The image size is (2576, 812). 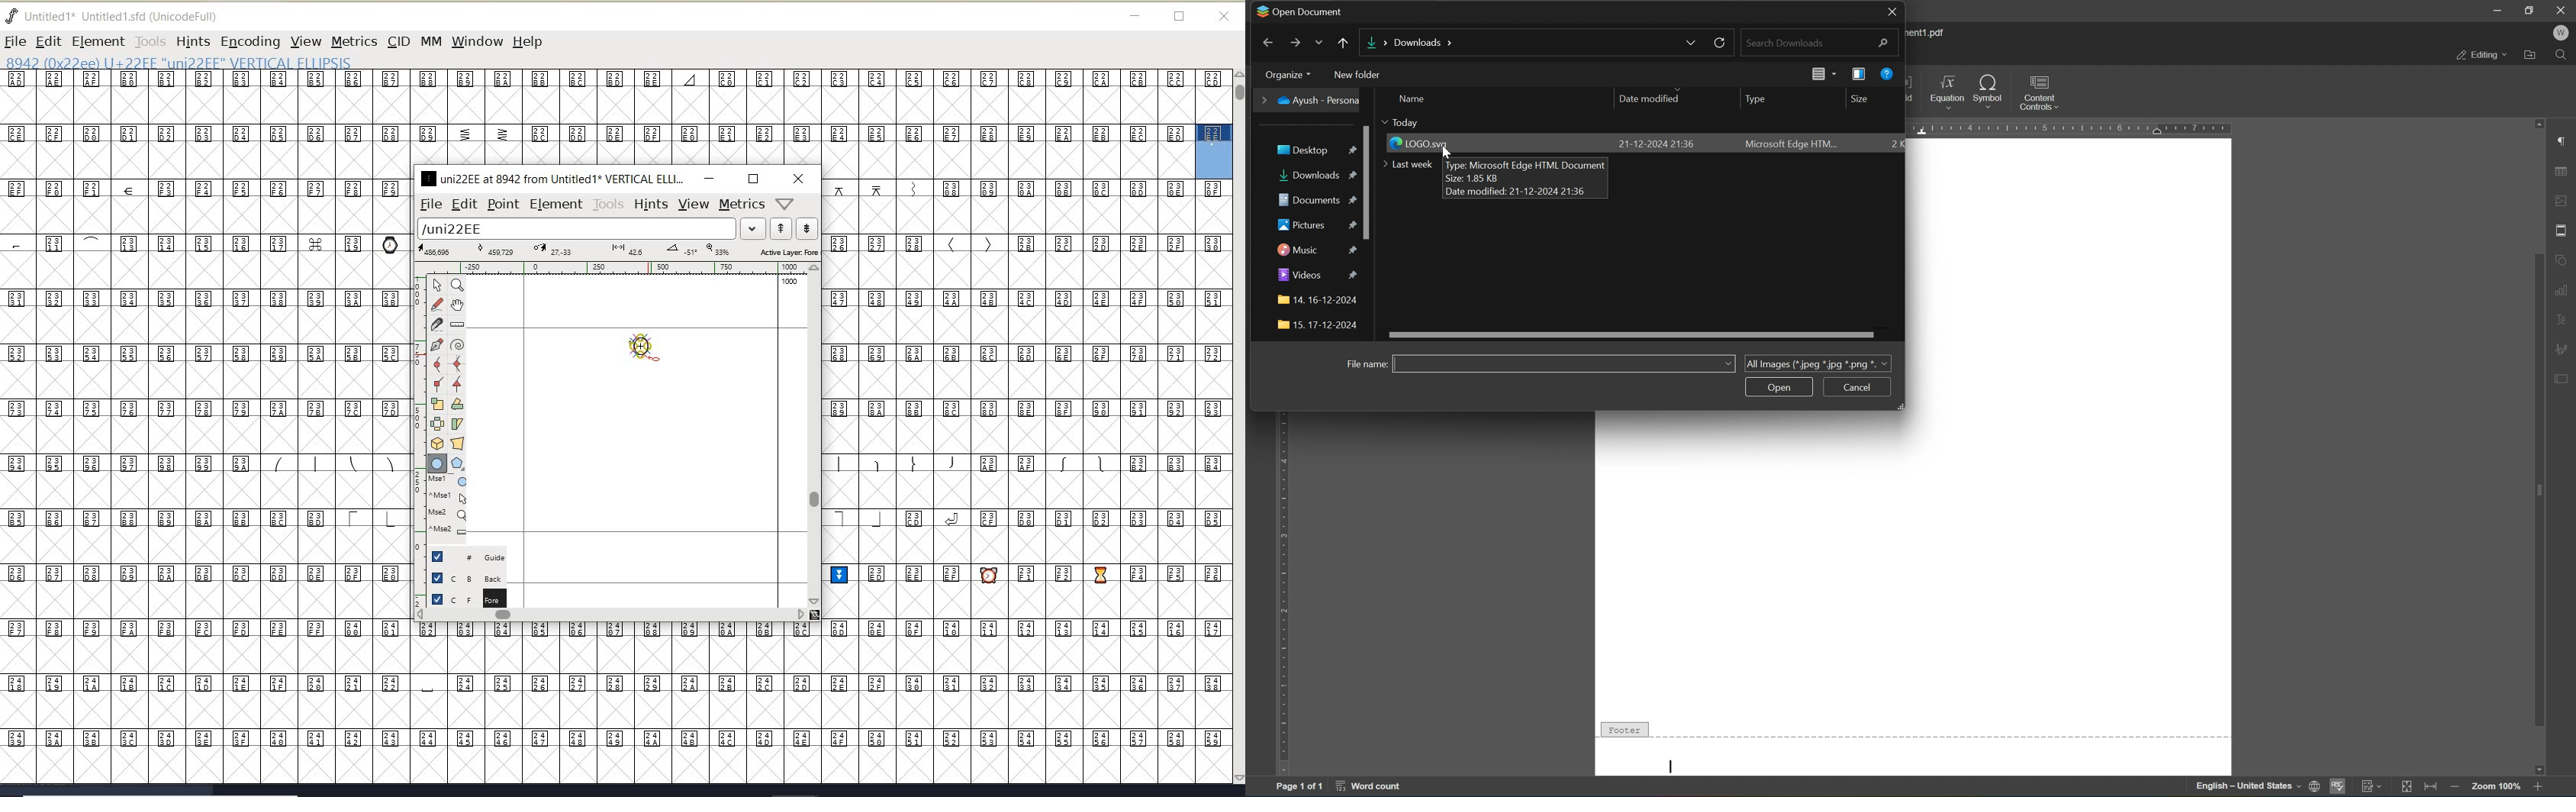 I want to click on file name input field, so click(x=1563, y=365).